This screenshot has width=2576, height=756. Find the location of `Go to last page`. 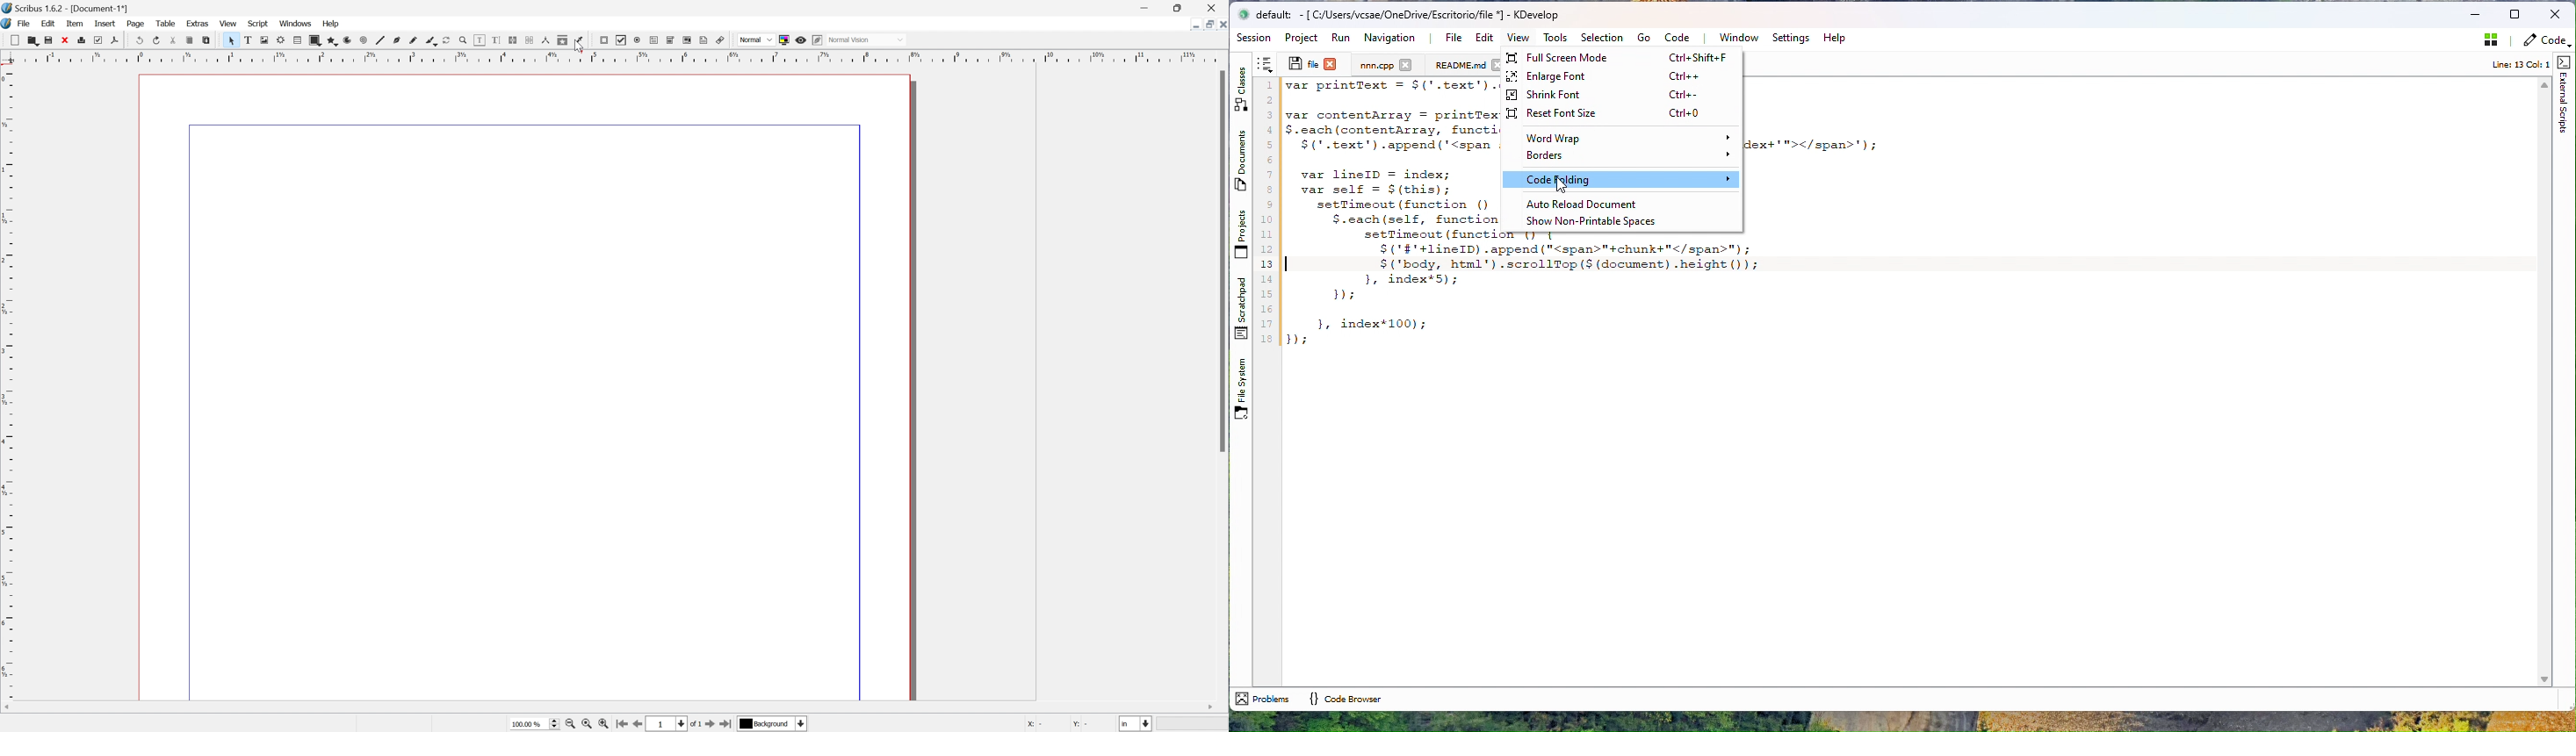

Go to last page is located at coordinates (727, 725).